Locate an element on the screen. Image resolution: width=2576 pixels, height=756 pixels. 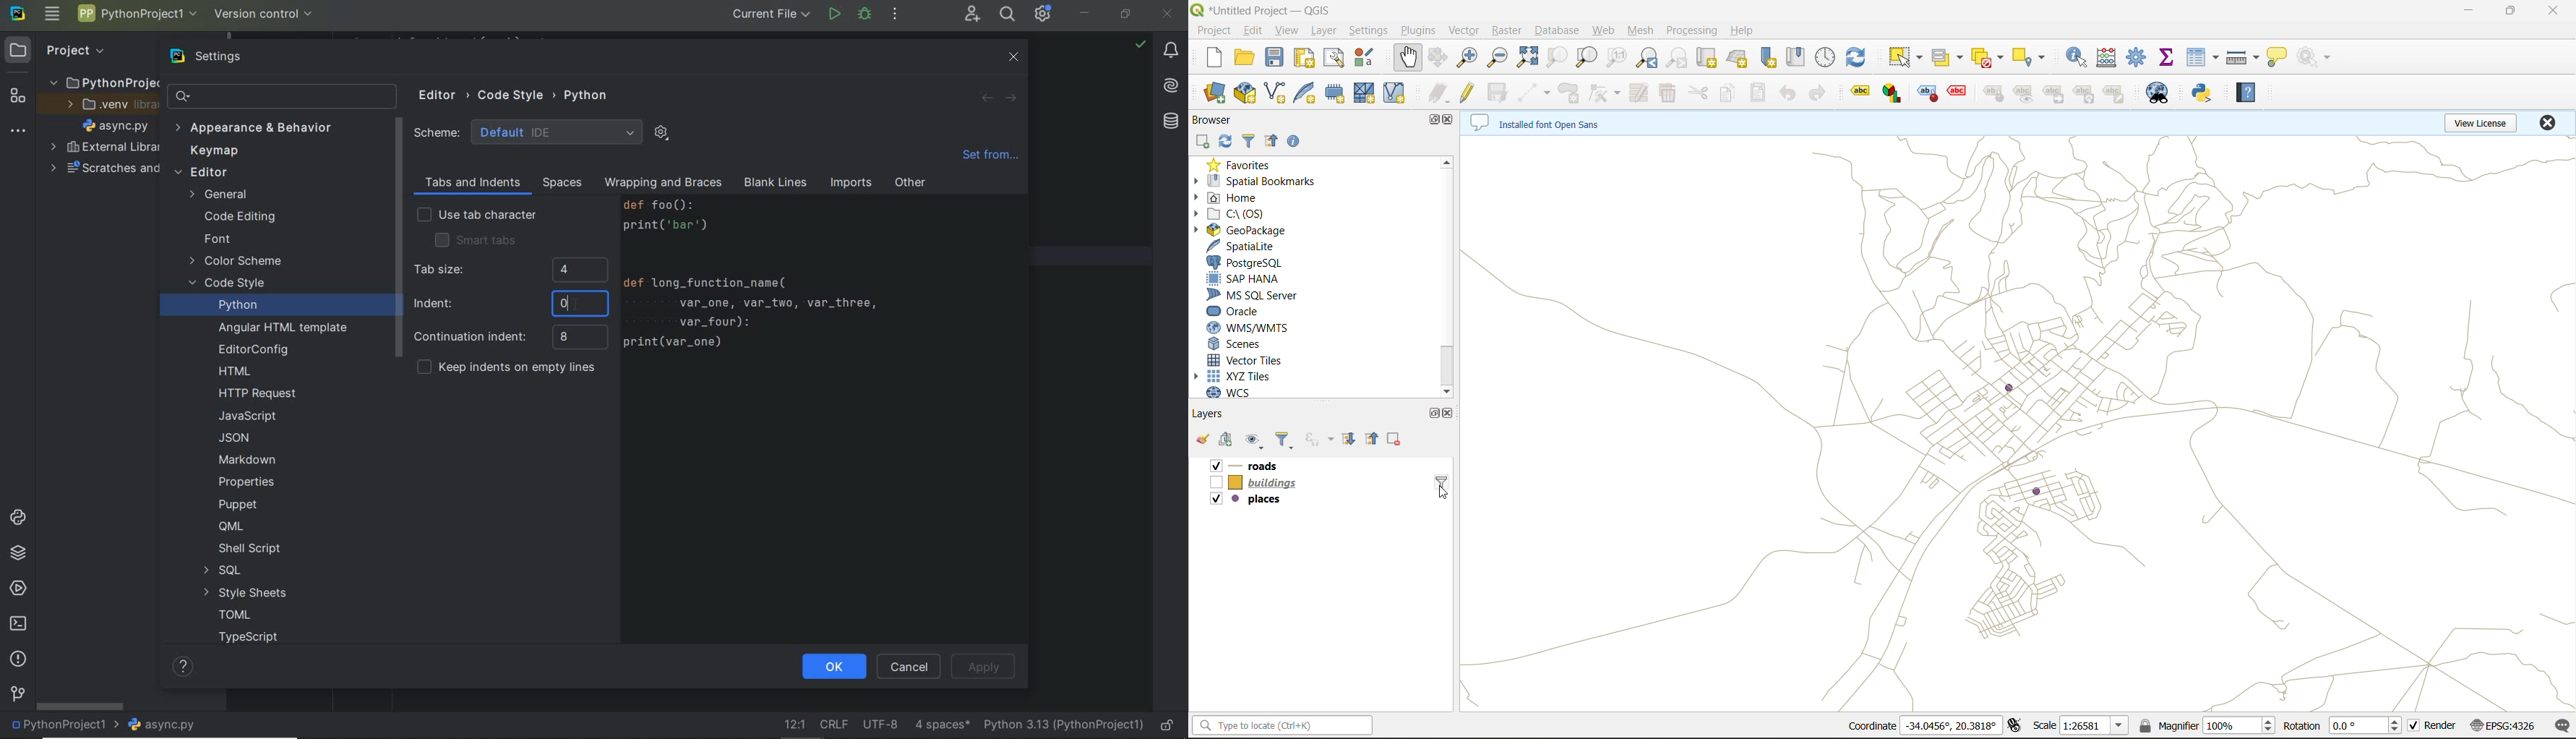
layers is located at coordinates (1263, 482).